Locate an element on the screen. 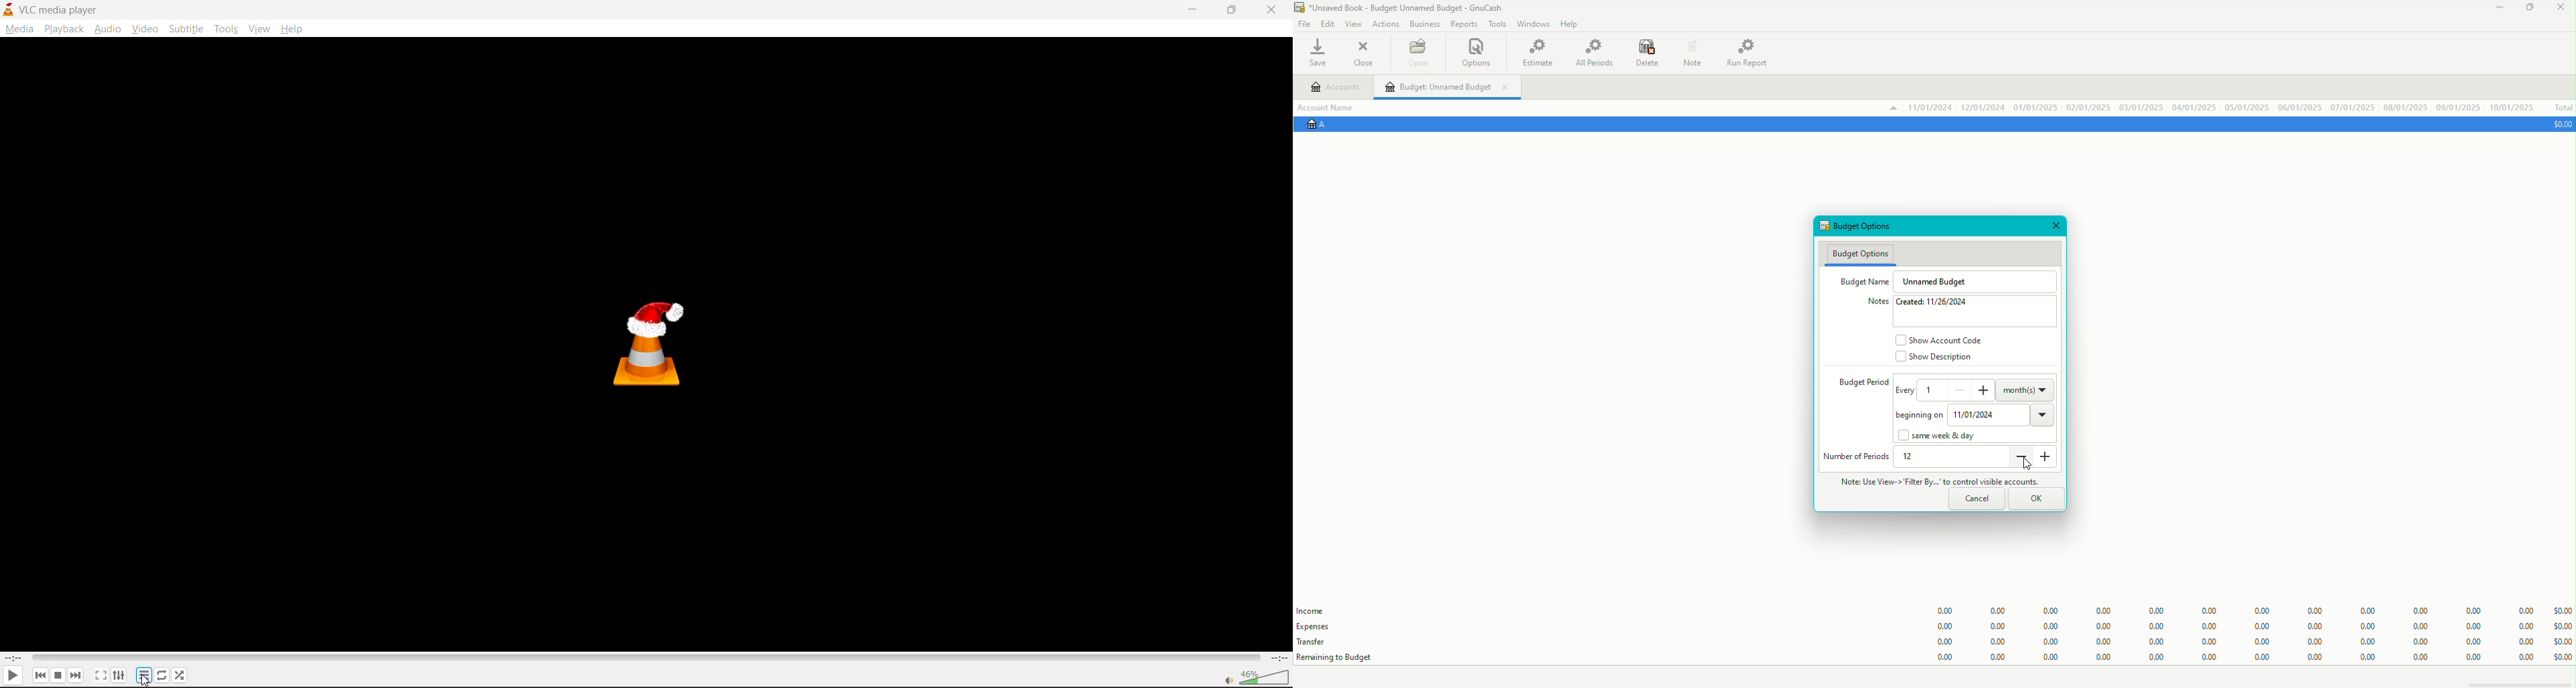 The height and width of the screenshot is (700, 2576). Cancel is located at coordinates (1977, 499).